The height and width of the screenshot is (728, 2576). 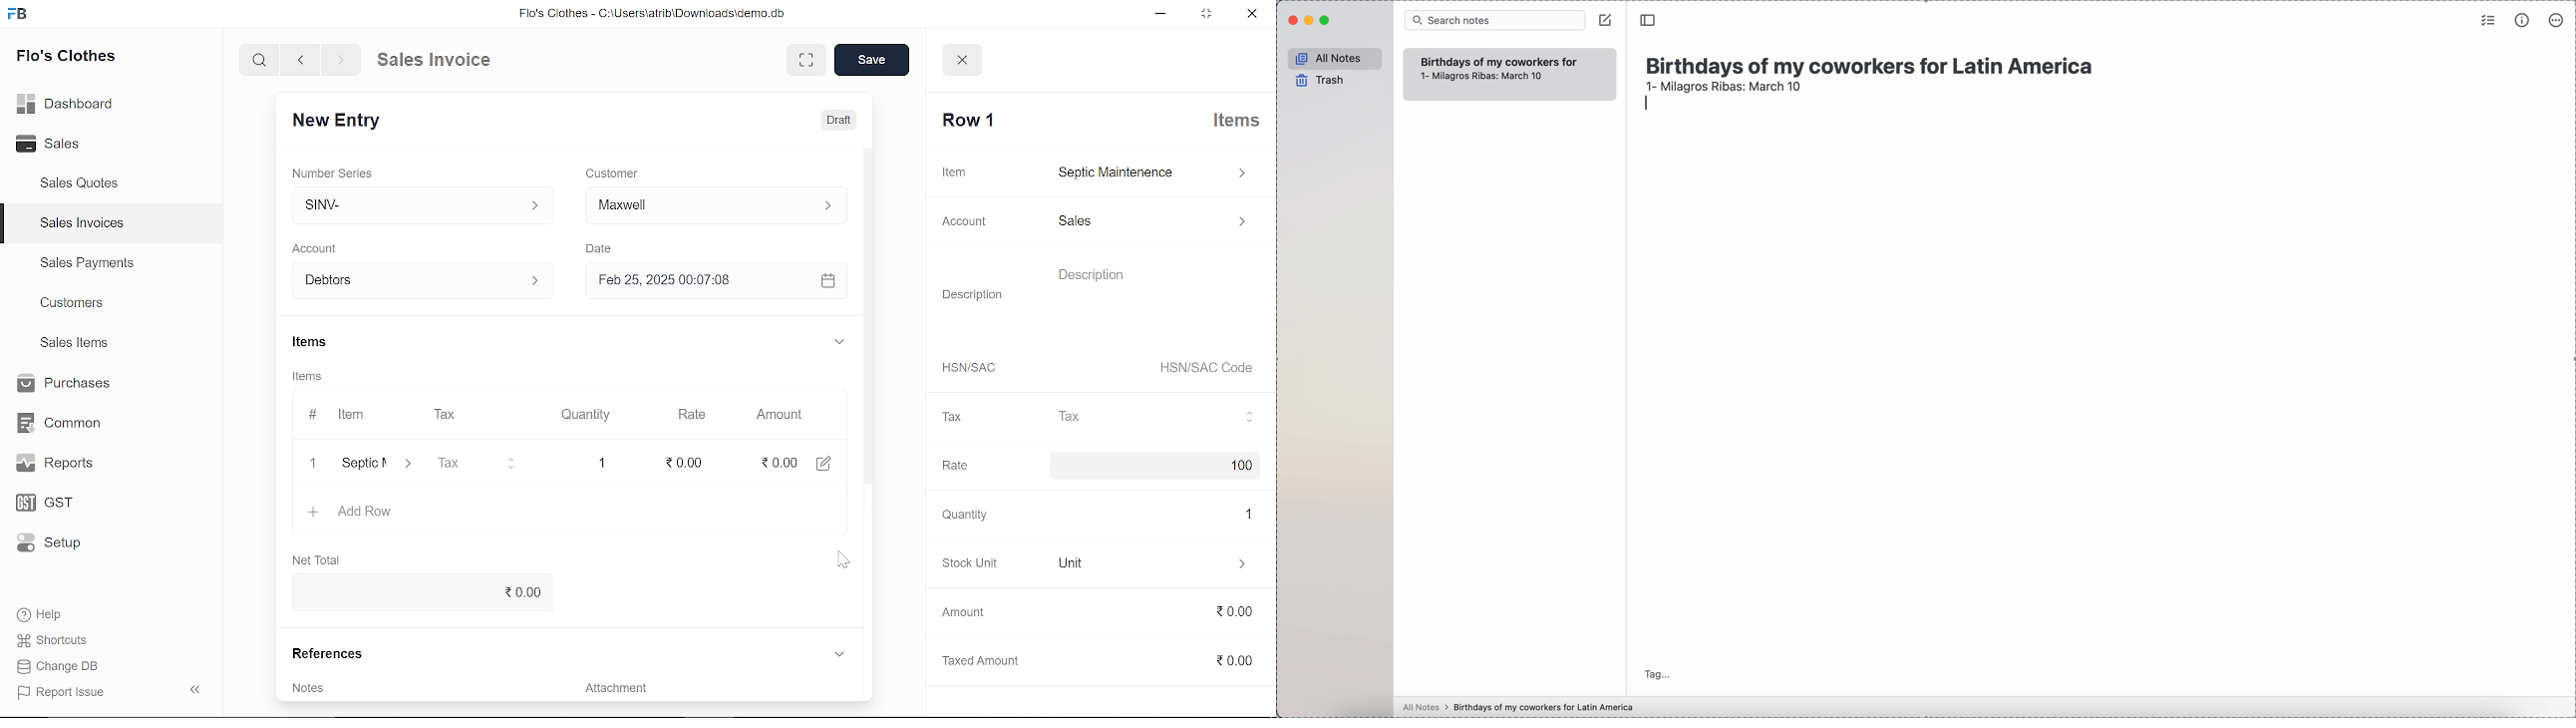 What do you see at coordinates (840, 118) in the screenshot?
I see `Draft` at bounding box center [840, 118].